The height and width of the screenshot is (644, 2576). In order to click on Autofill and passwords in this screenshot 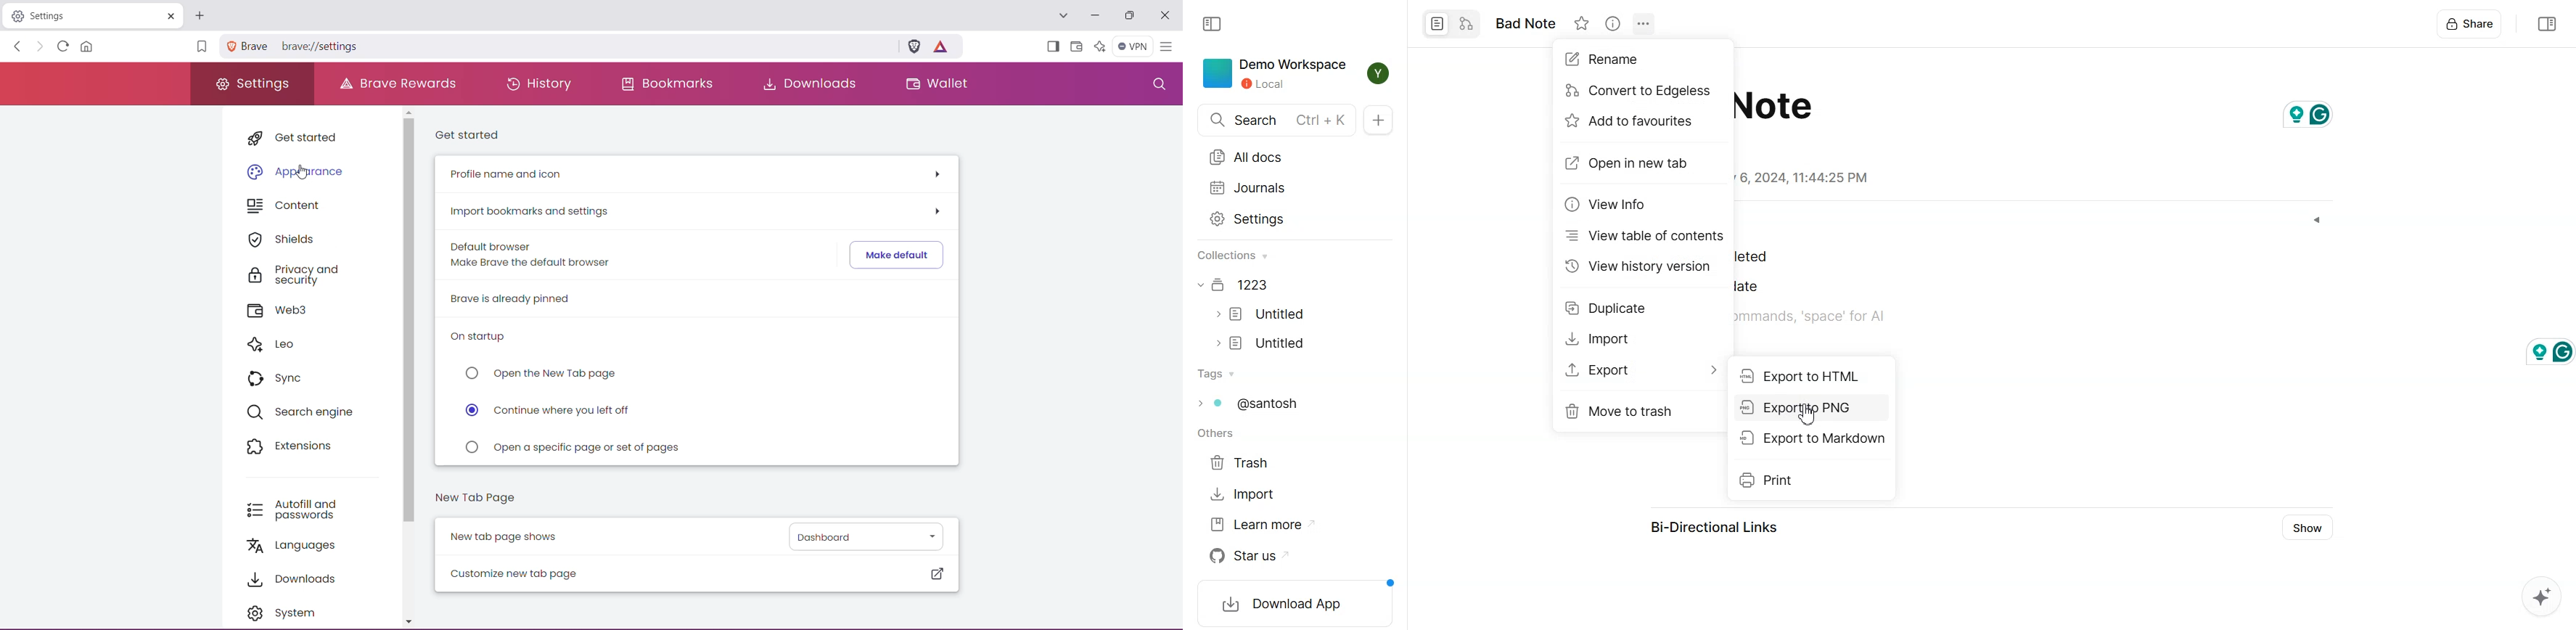, I will do `click(295, 507)`.